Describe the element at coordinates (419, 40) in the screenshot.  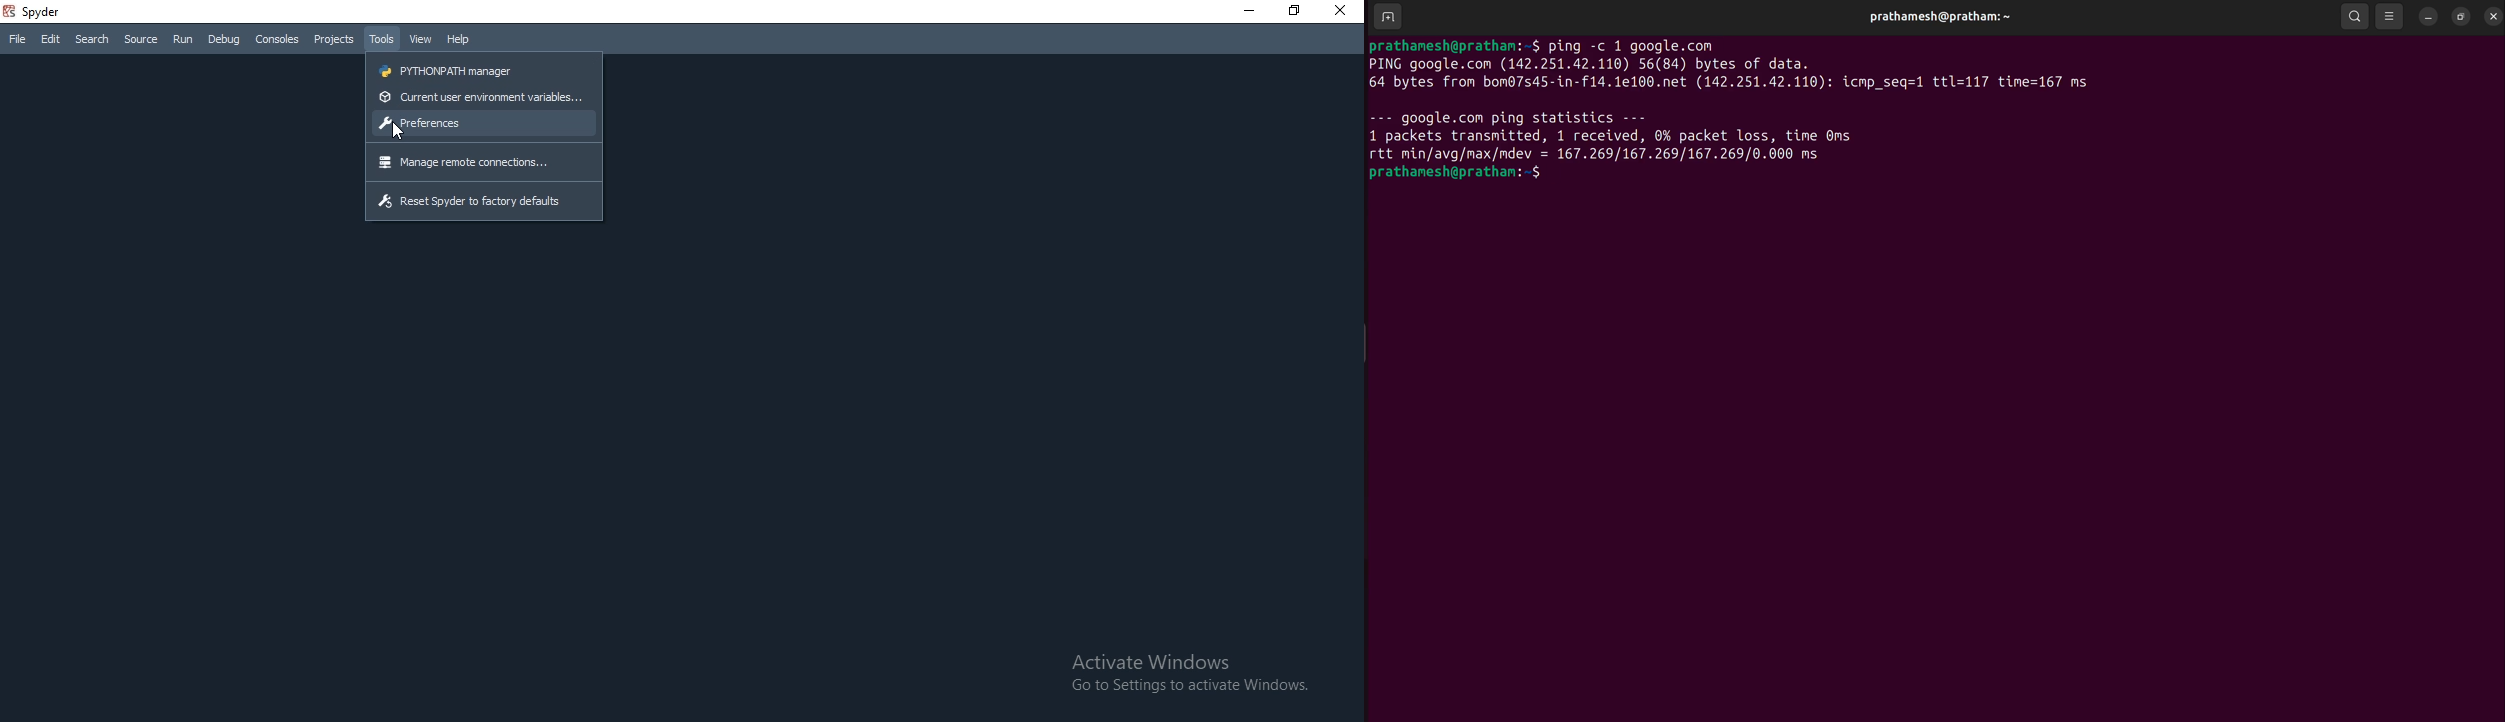
I see `View` at that location.